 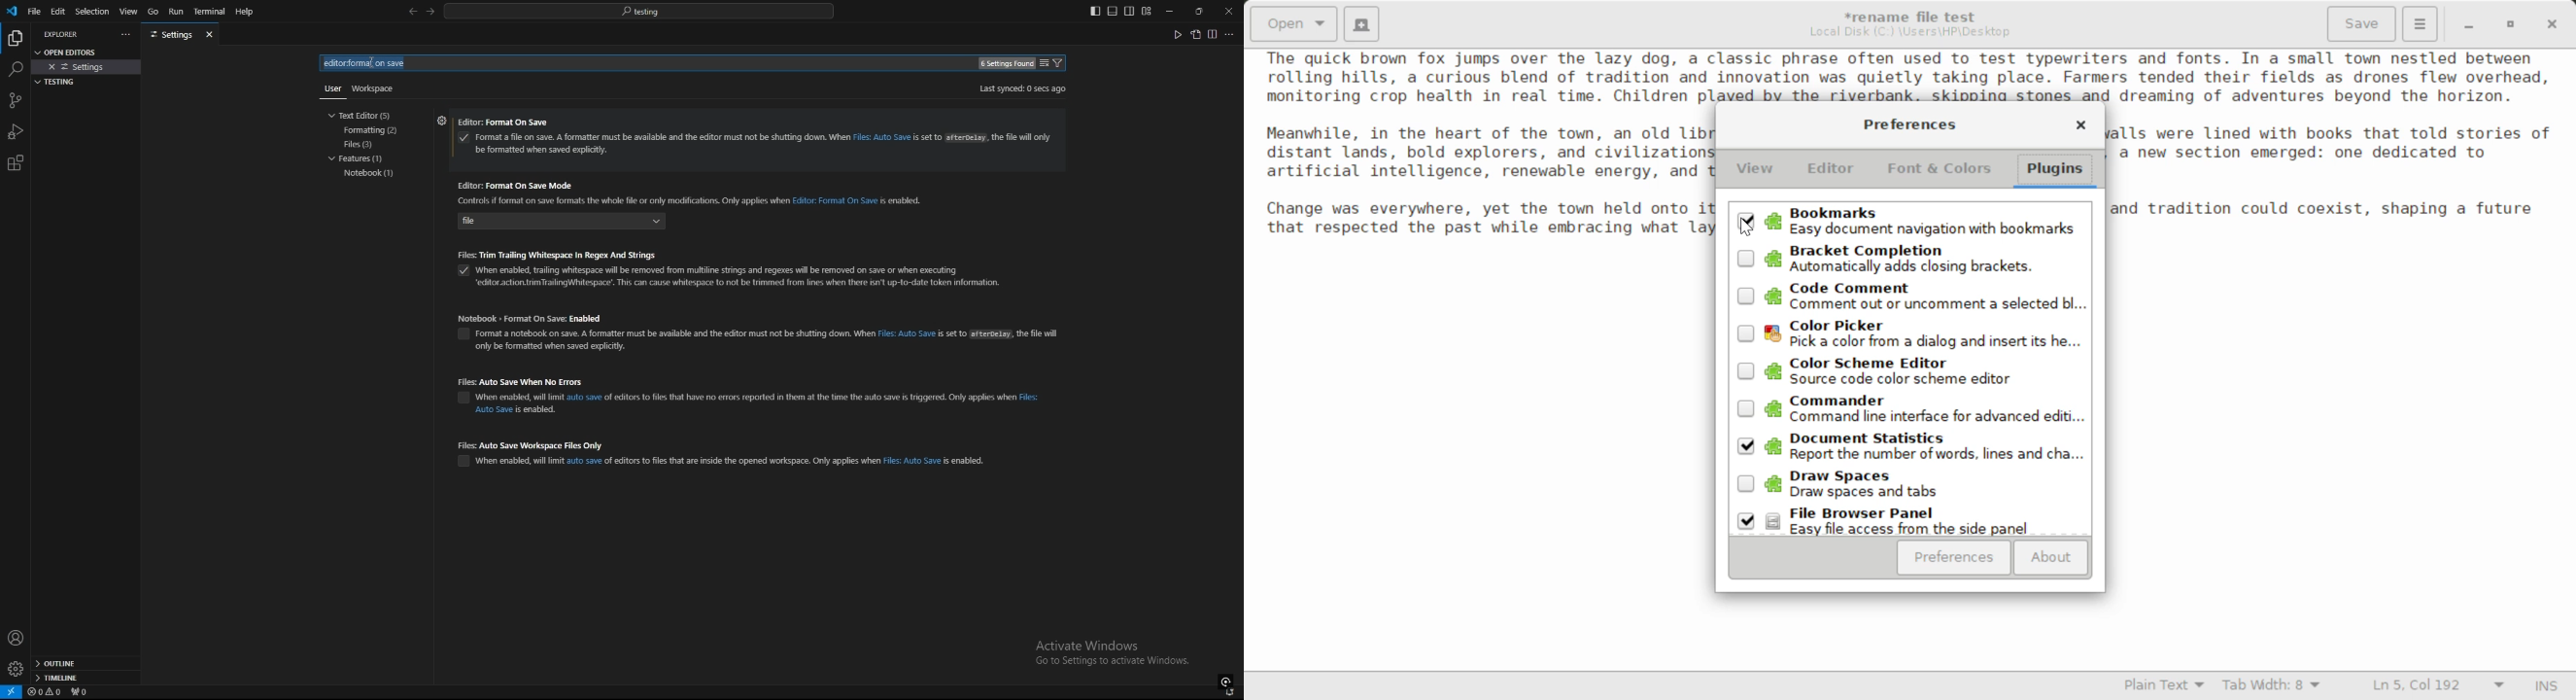 What do you see at coordinates (460, 273) in the screenshot?
I see `checked` at bounding box center [460, 273].